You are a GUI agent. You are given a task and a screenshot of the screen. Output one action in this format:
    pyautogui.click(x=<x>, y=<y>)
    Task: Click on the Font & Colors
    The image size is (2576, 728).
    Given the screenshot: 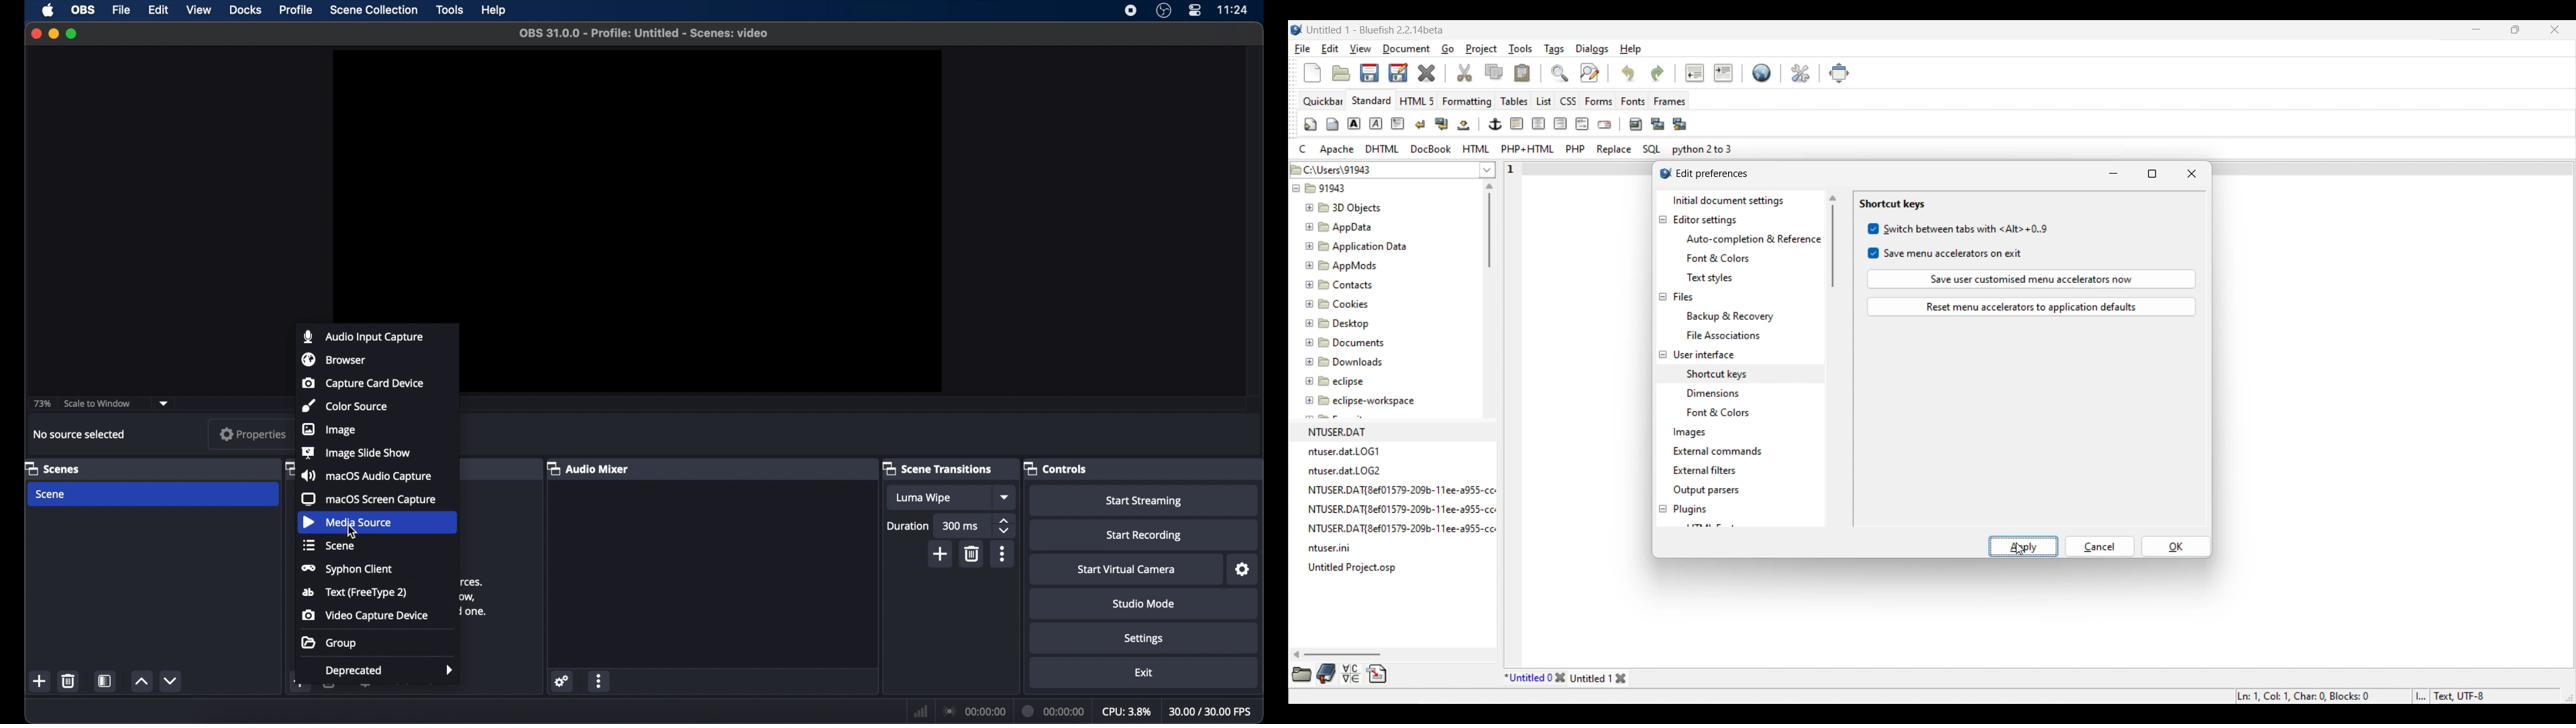 What is the action you would take?
    pyautogui.click(x=1719, y=259)
    